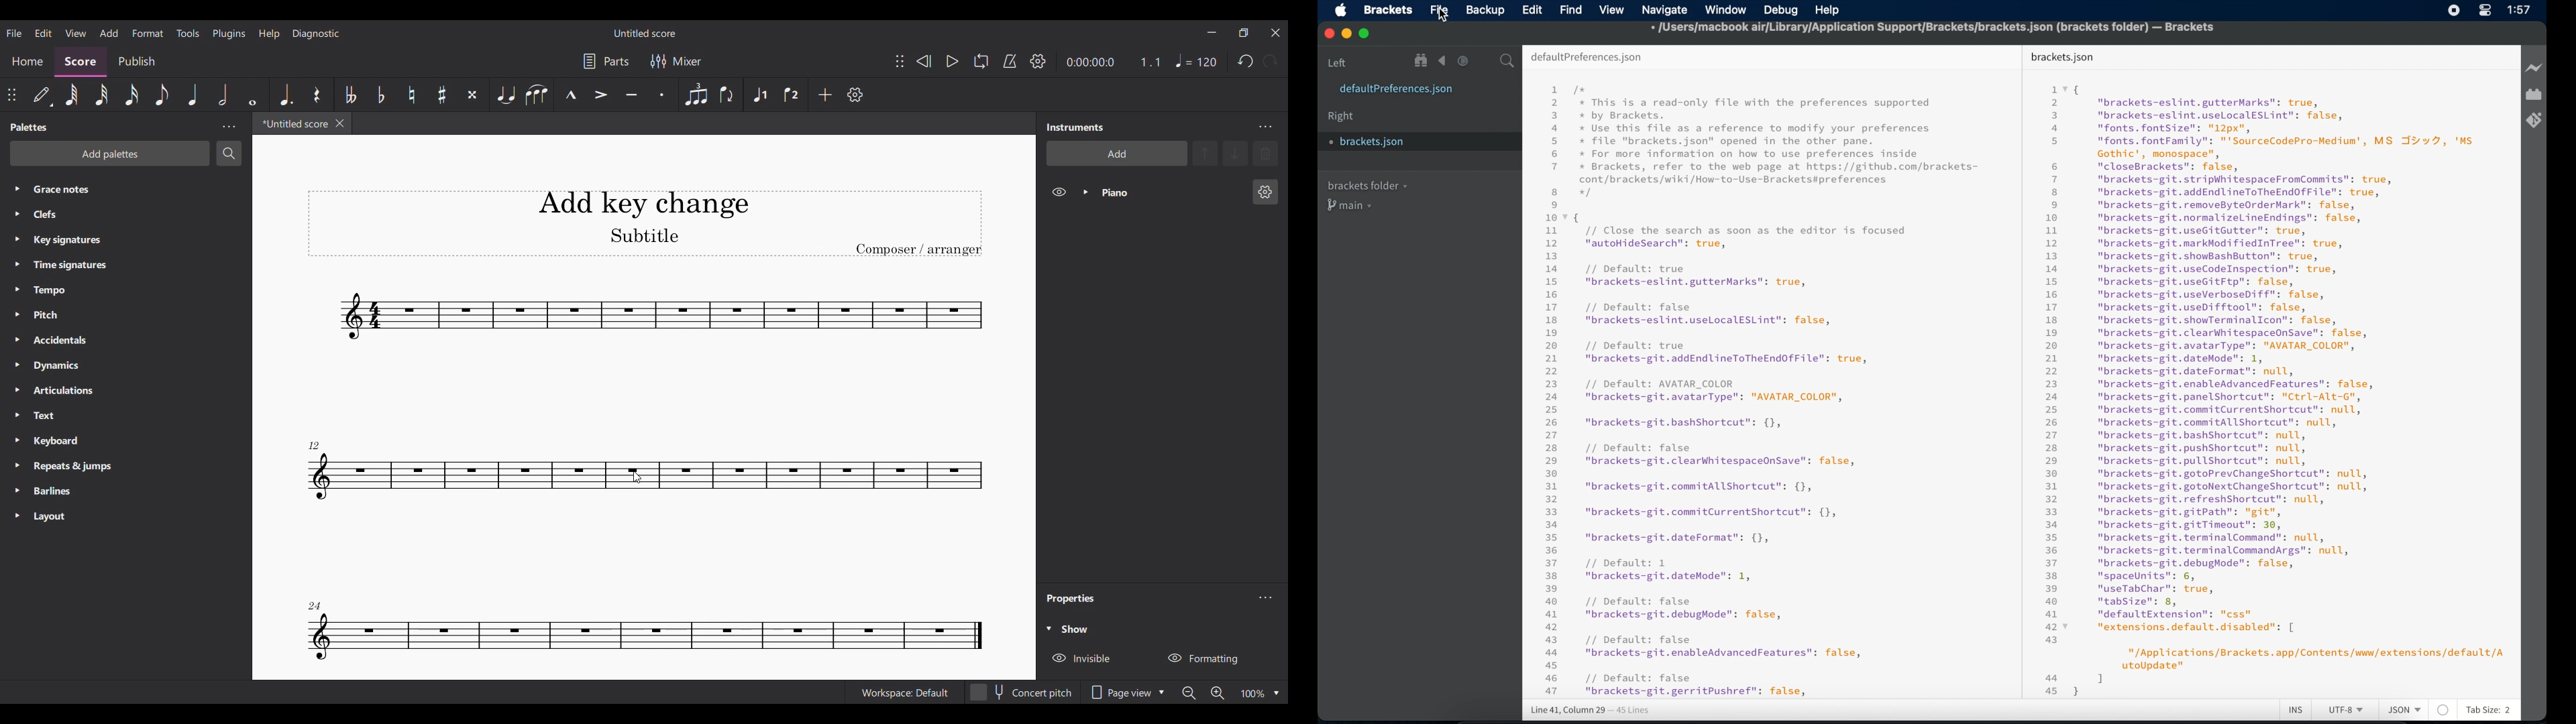 This screenshot has height=728, width=2576. What do you see at coordinates (663, 95) in the screenshot?
I see `Staccato` at bounding box center [663, 95].